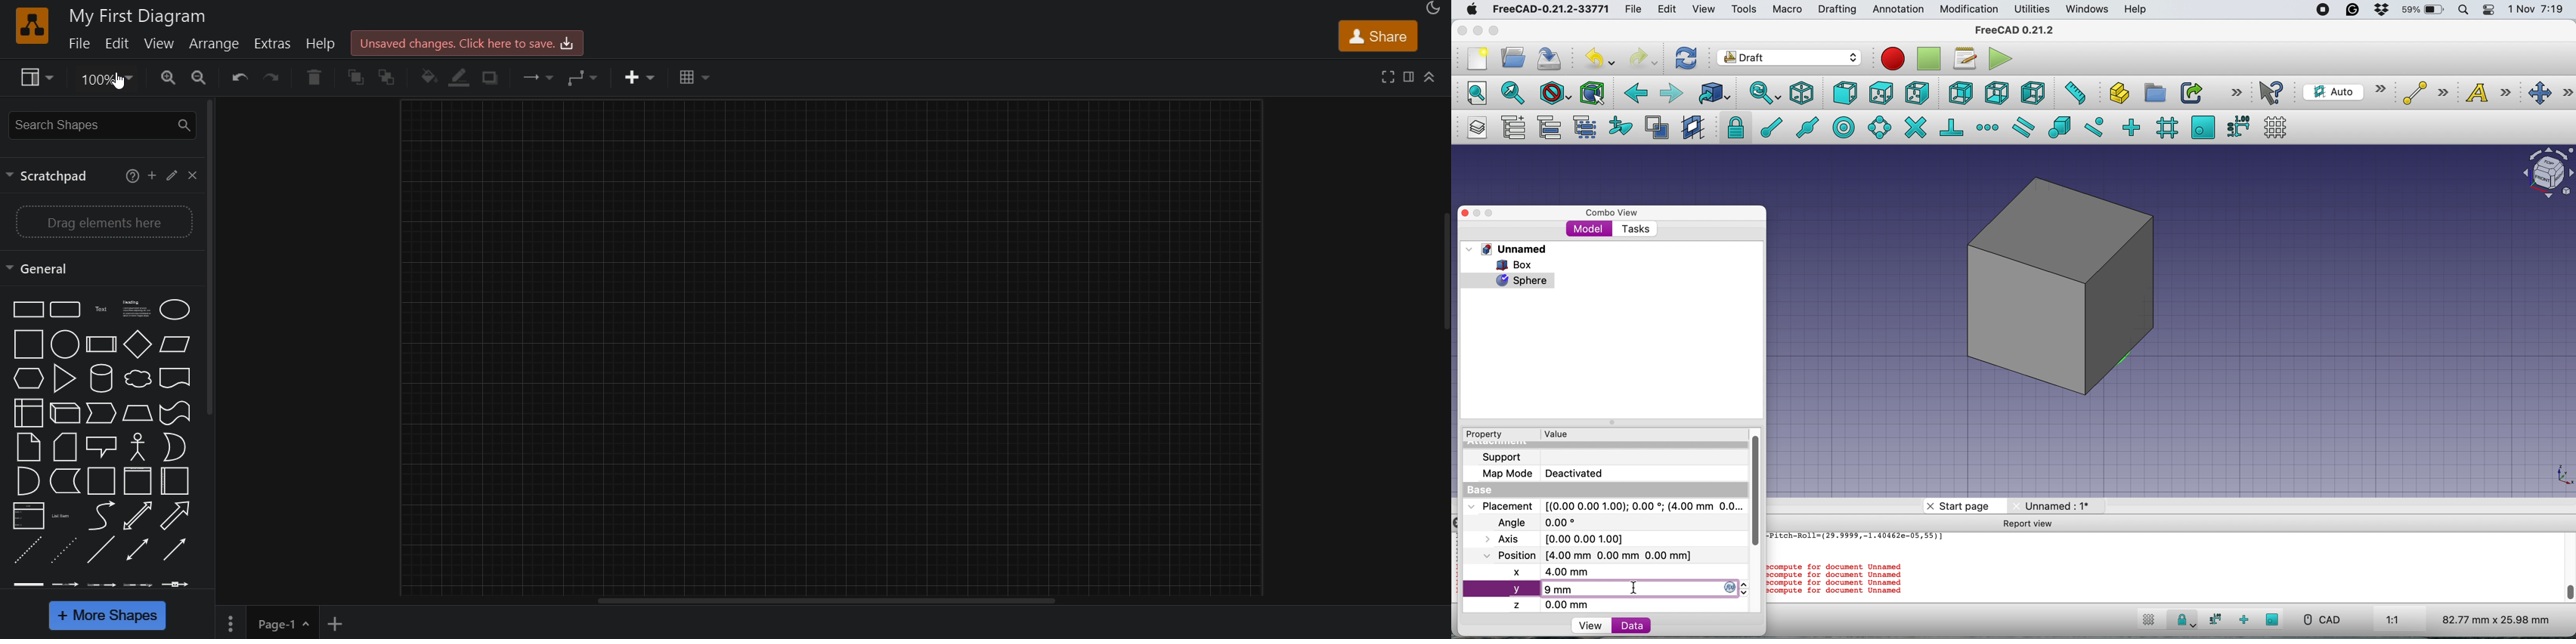 Image resolution: width=2576 pixels, height=644 pixels. Describe the element at coordinates (1638, 588) in the screenshot. I see `cursor` at that location.